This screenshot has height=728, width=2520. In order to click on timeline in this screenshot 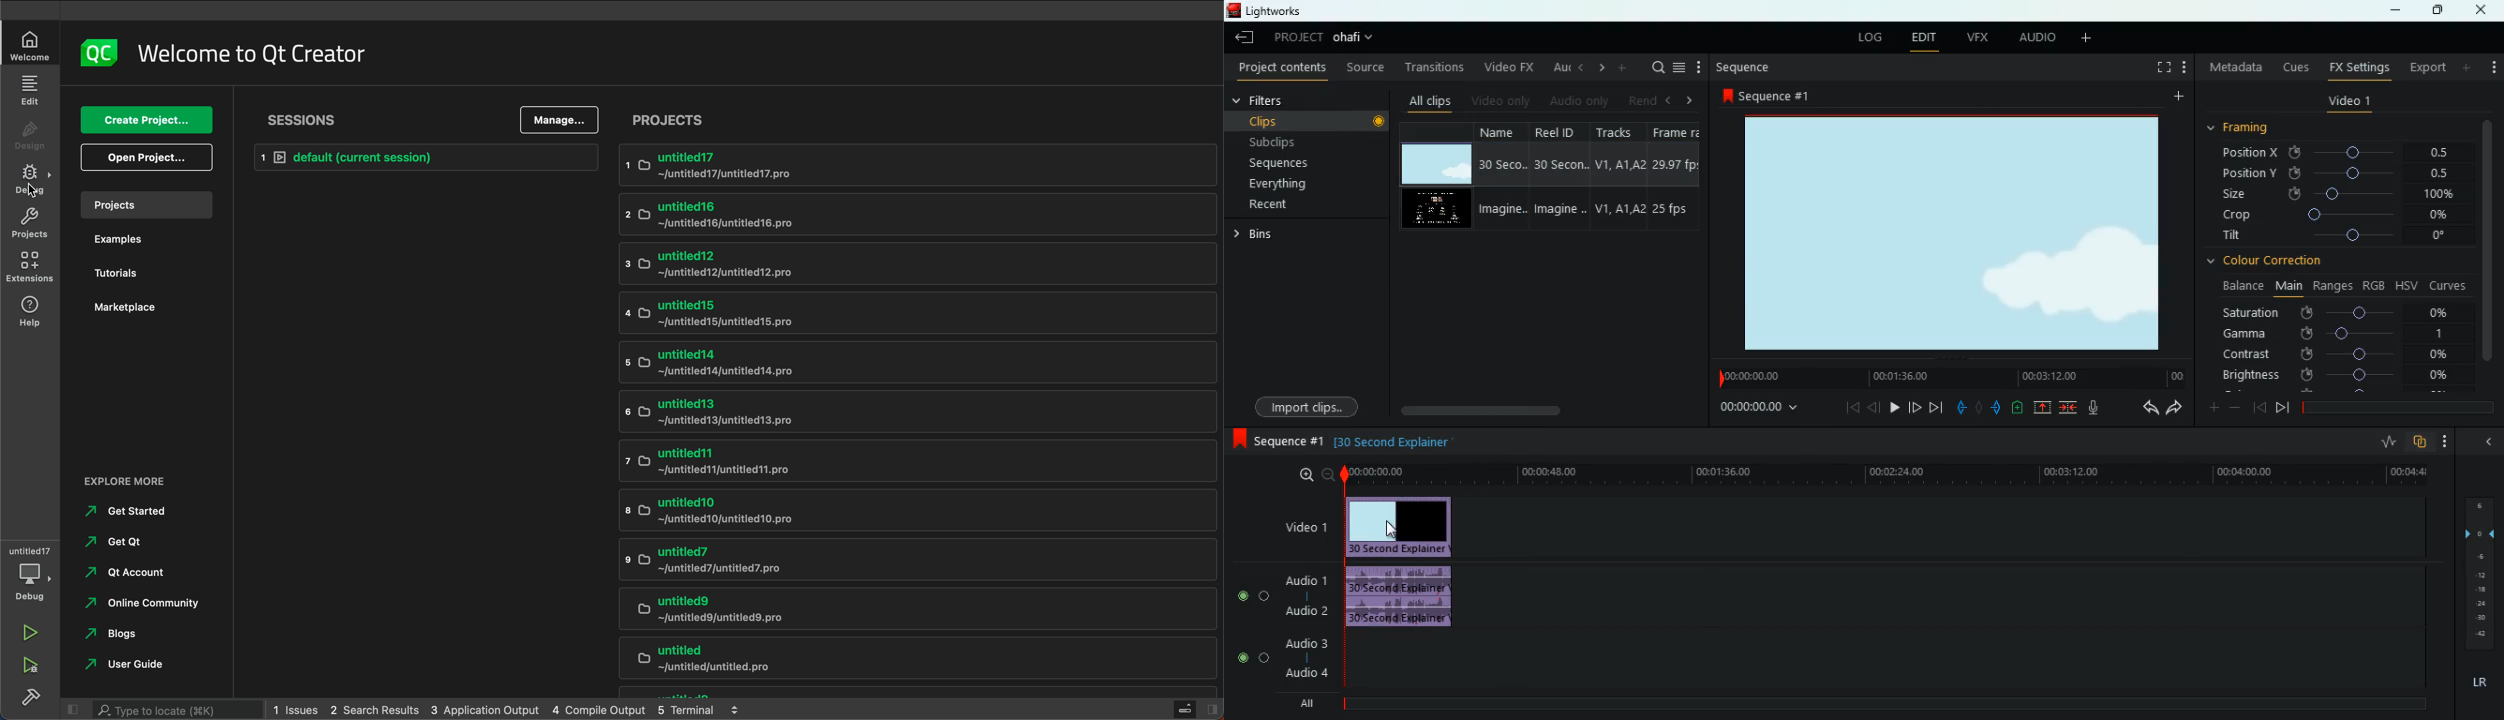, I will do `click(2394, 405)`.